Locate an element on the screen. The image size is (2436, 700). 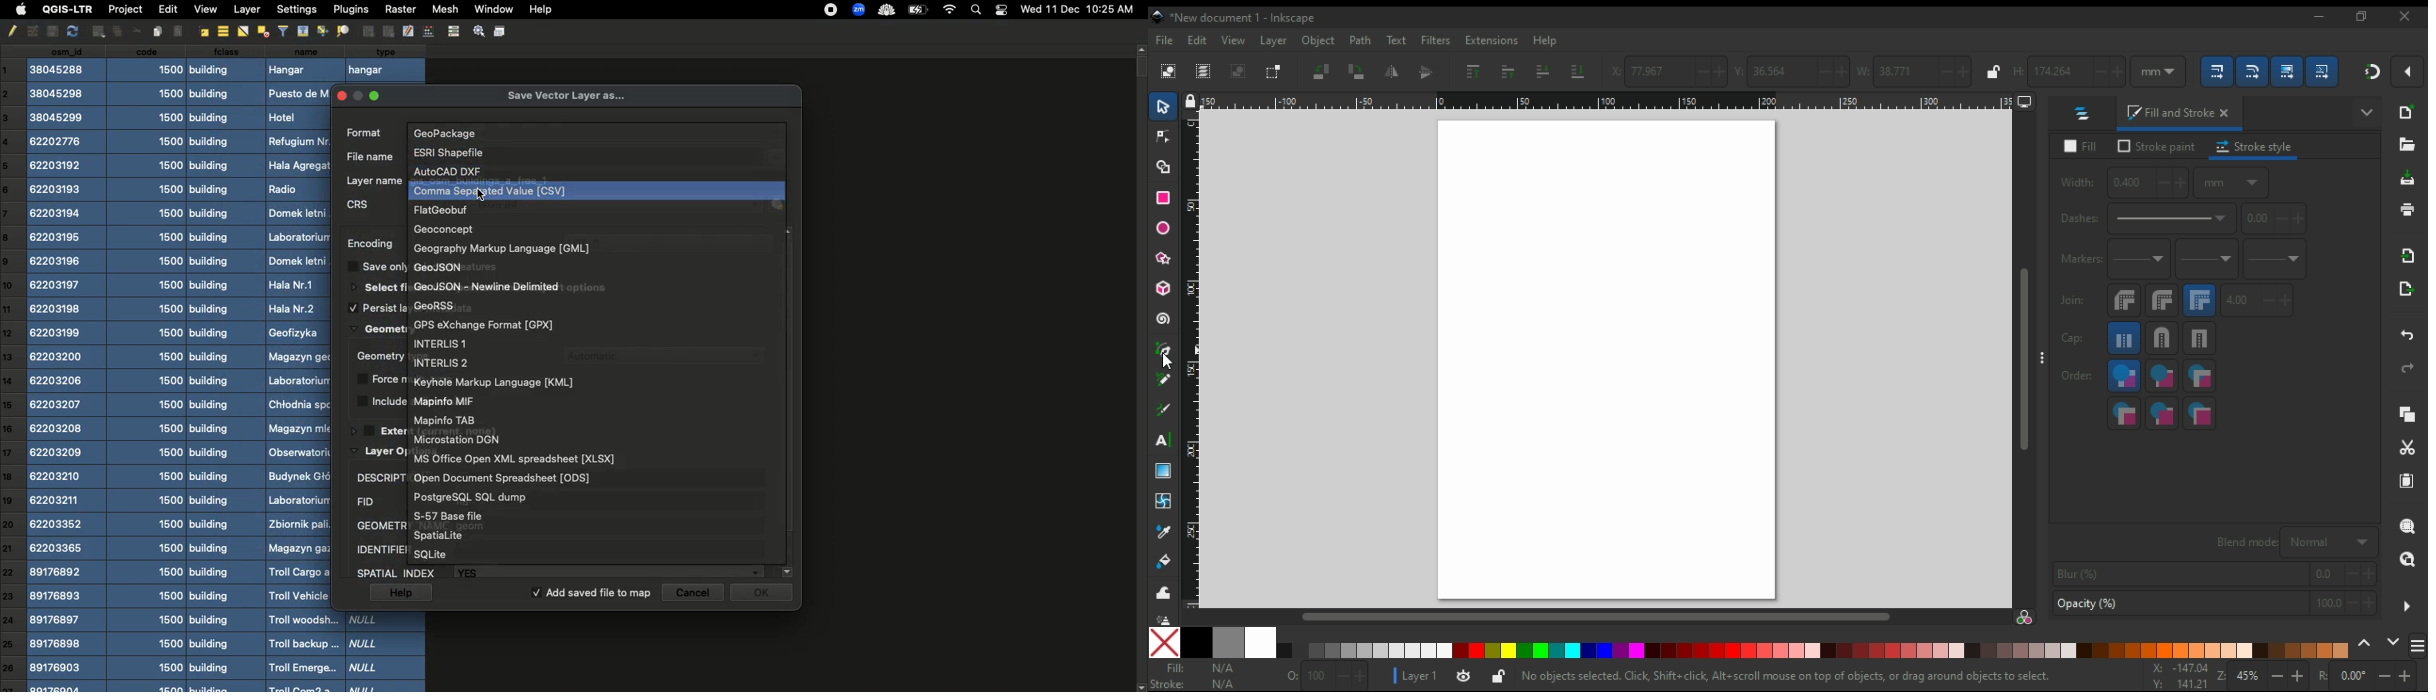
lower to bottom is located at coordinates (1580, 72).